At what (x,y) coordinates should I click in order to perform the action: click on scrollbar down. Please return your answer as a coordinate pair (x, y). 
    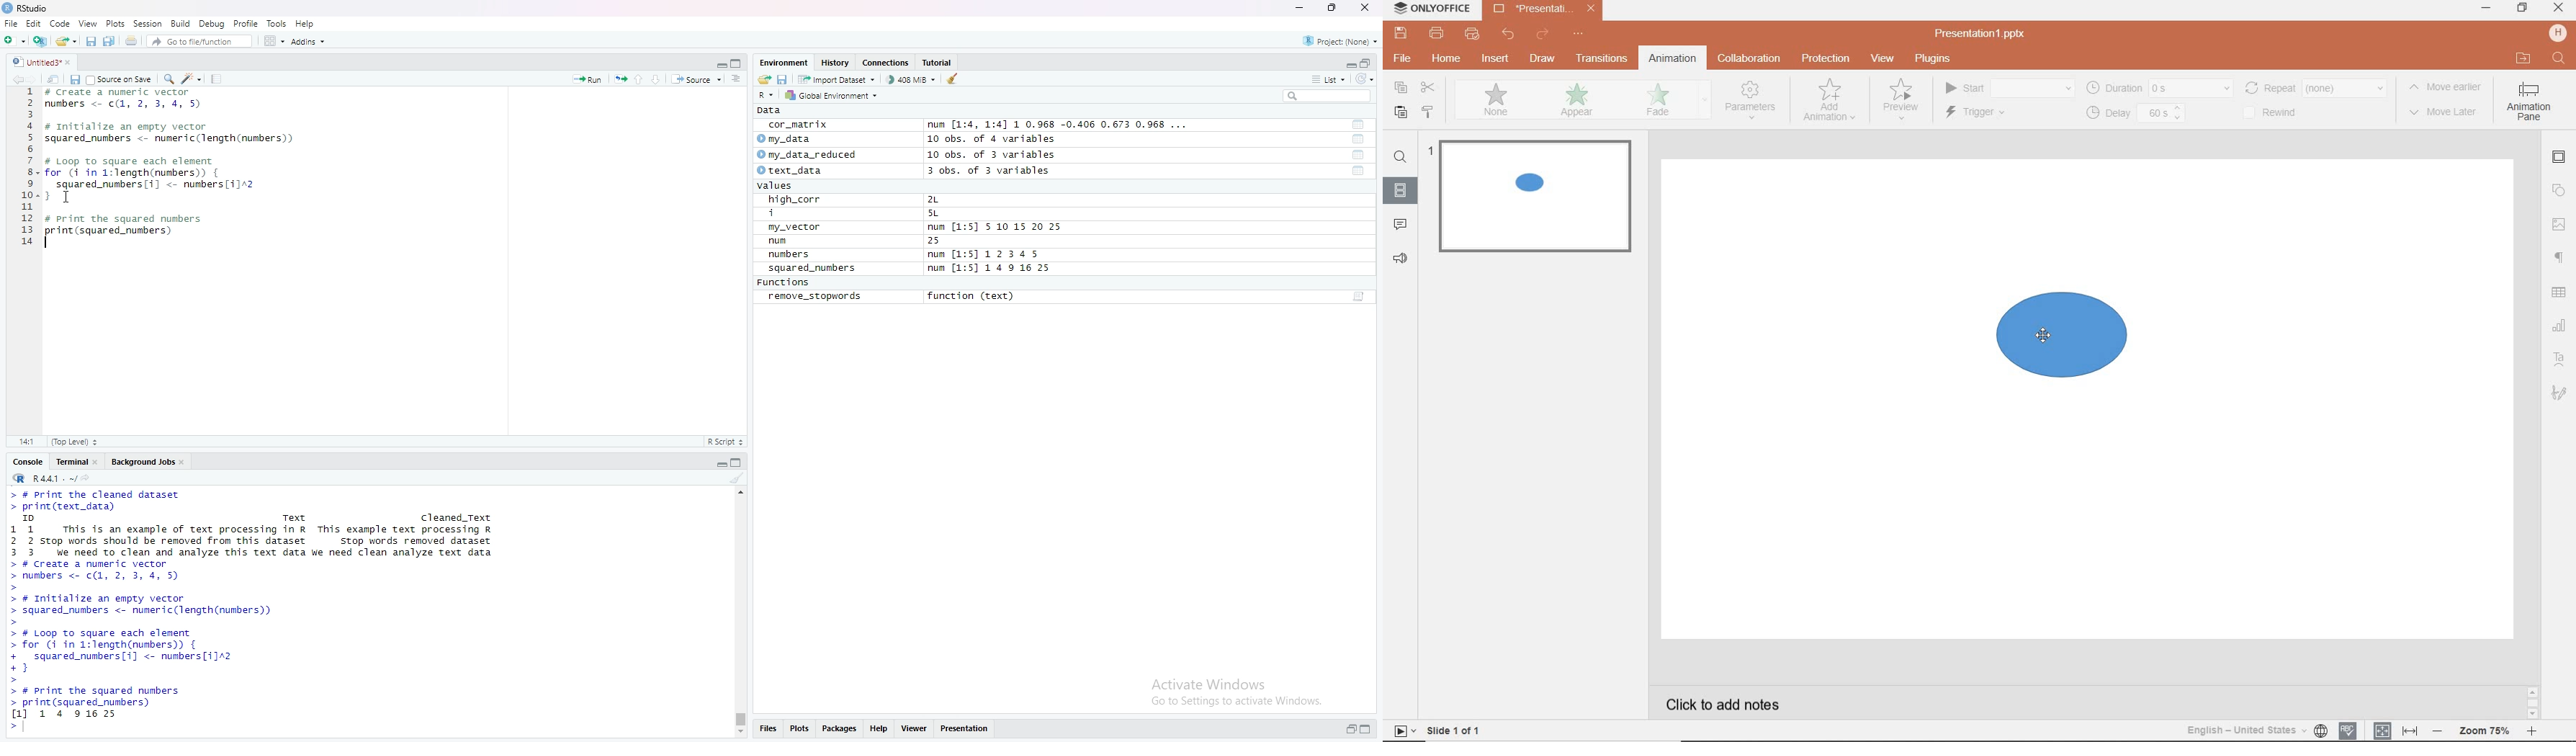
    Looking at the image, I should click on (739, 733).